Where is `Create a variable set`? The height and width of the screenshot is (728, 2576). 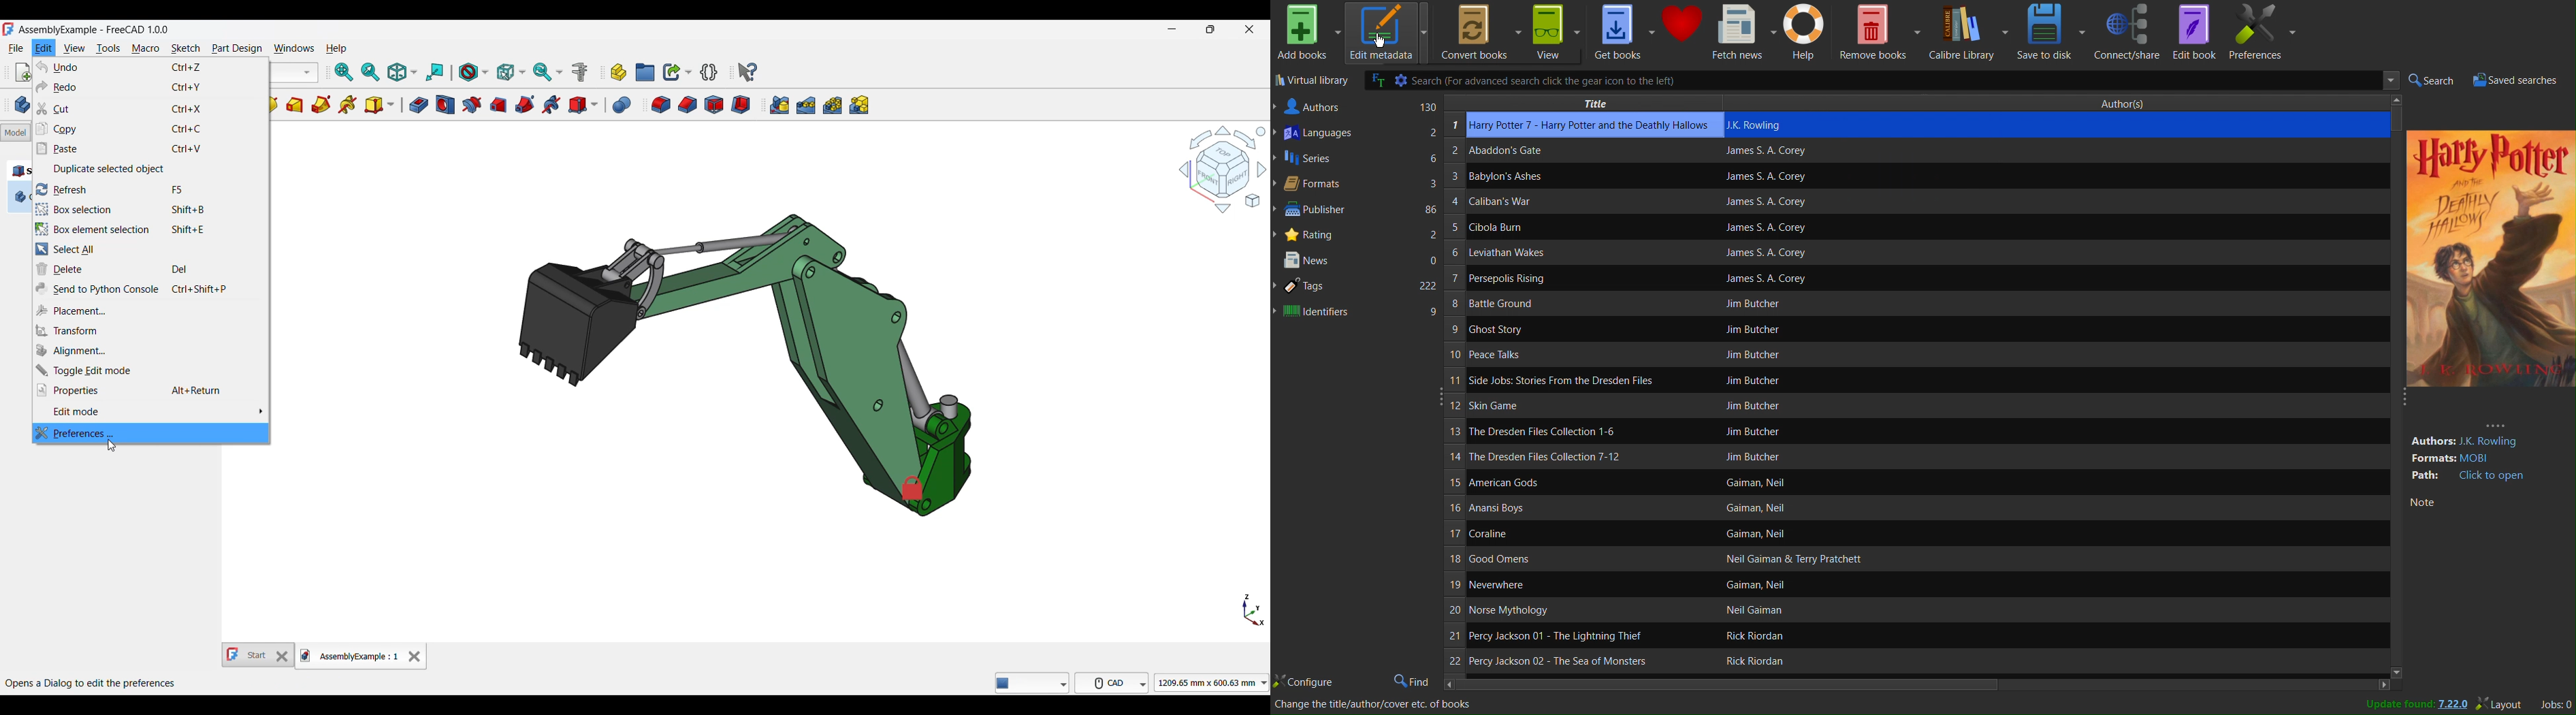
Create a variable set is located at coordinates (710, 72).